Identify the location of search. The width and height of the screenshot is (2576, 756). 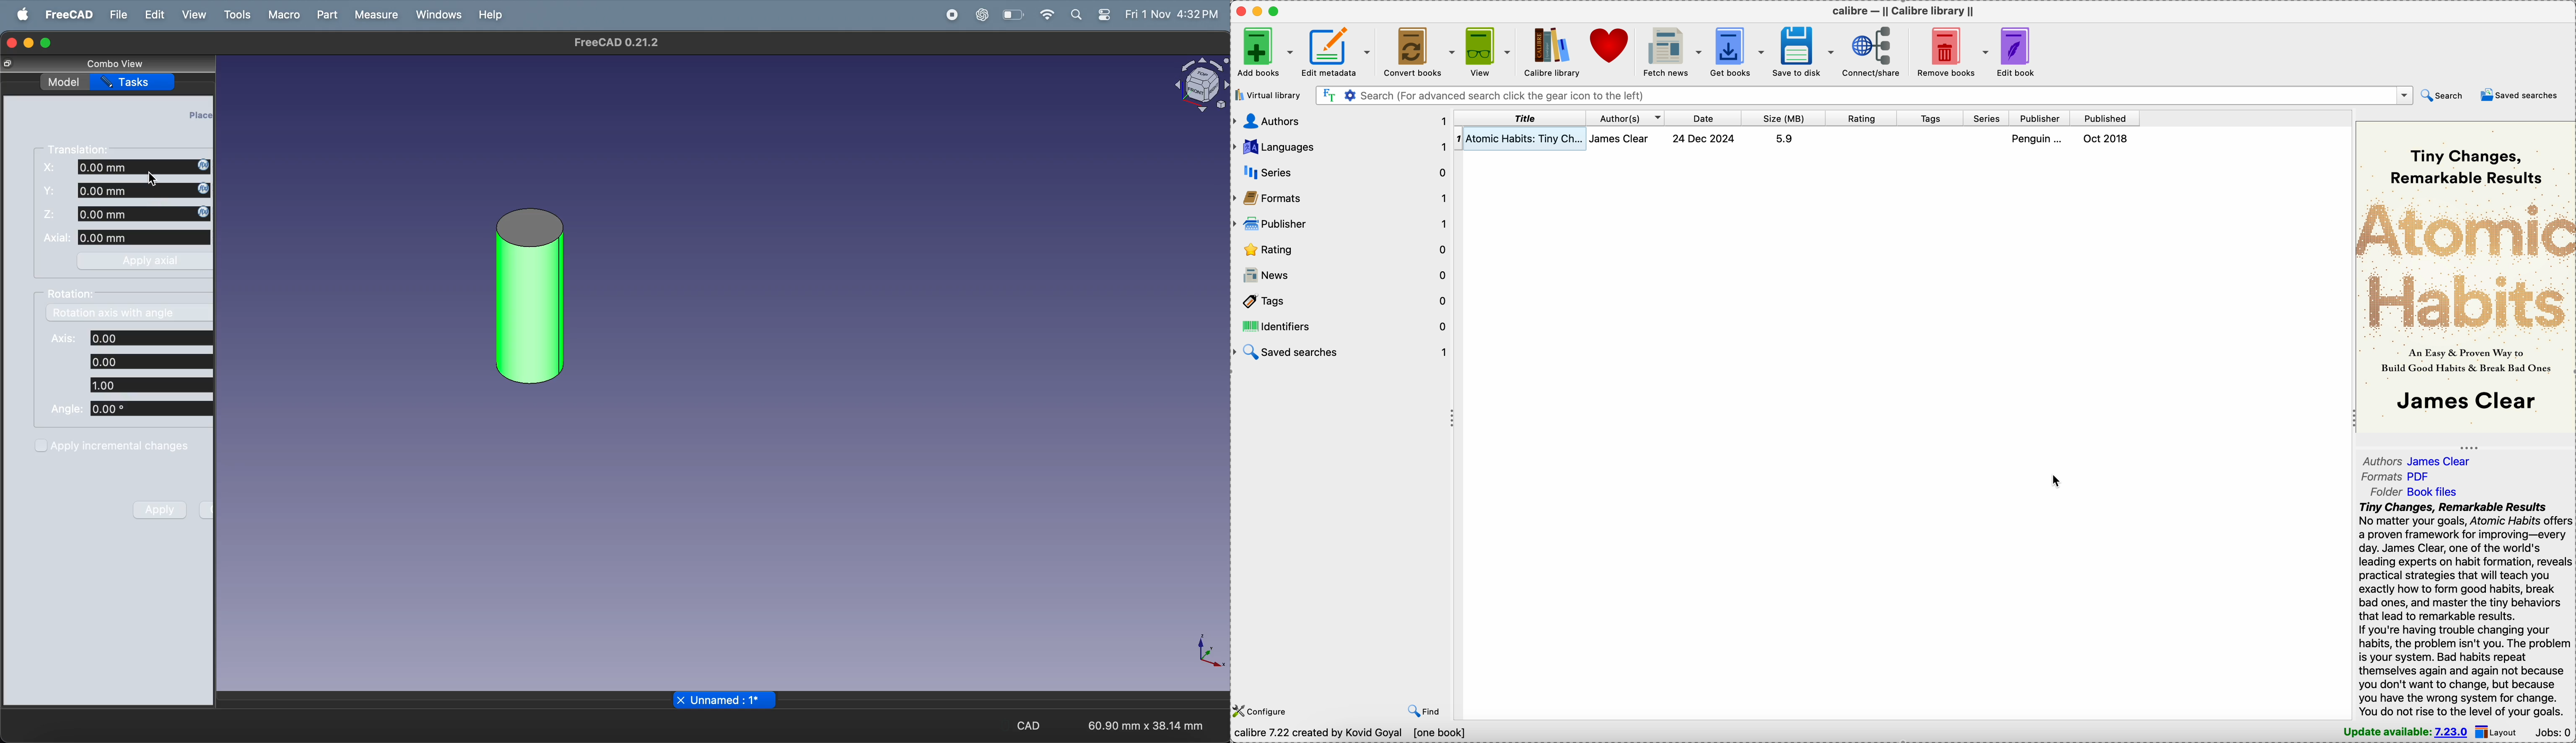
(2442, 95).